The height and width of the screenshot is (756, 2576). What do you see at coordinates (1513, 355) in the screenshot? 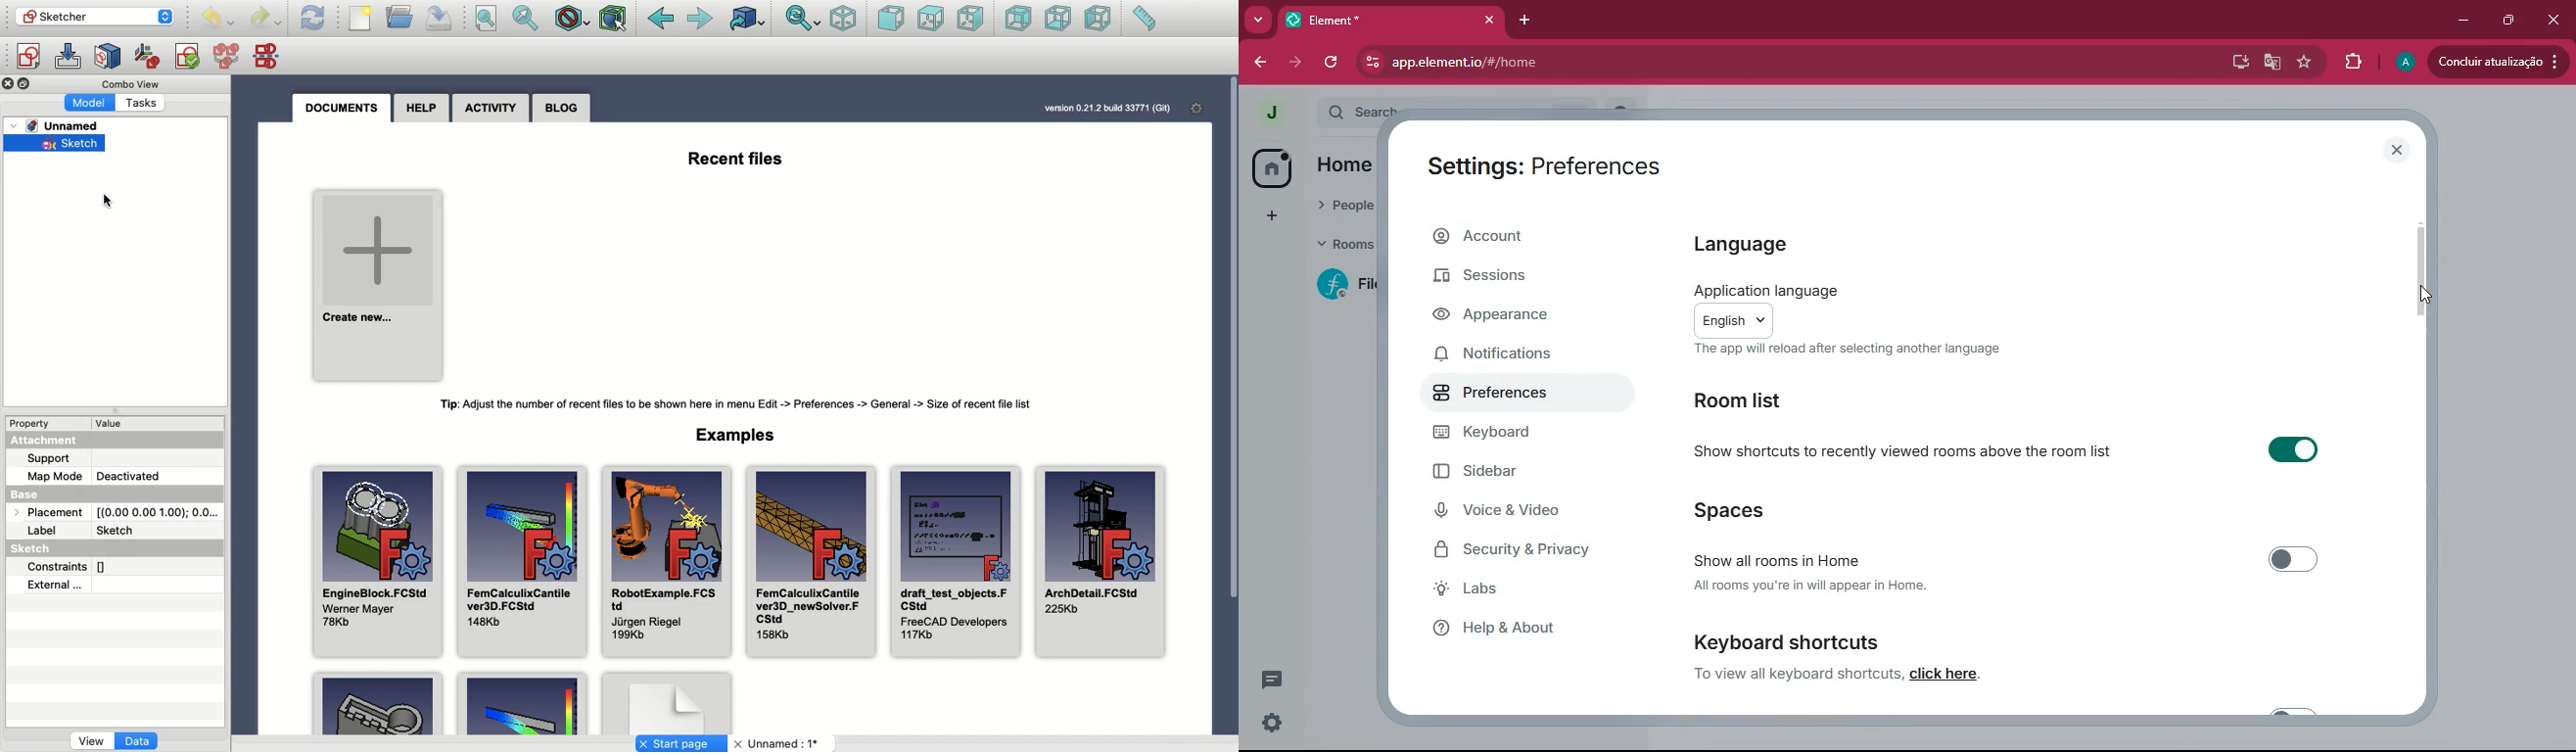
I see `notifications` at bounding box center [1513, 355].